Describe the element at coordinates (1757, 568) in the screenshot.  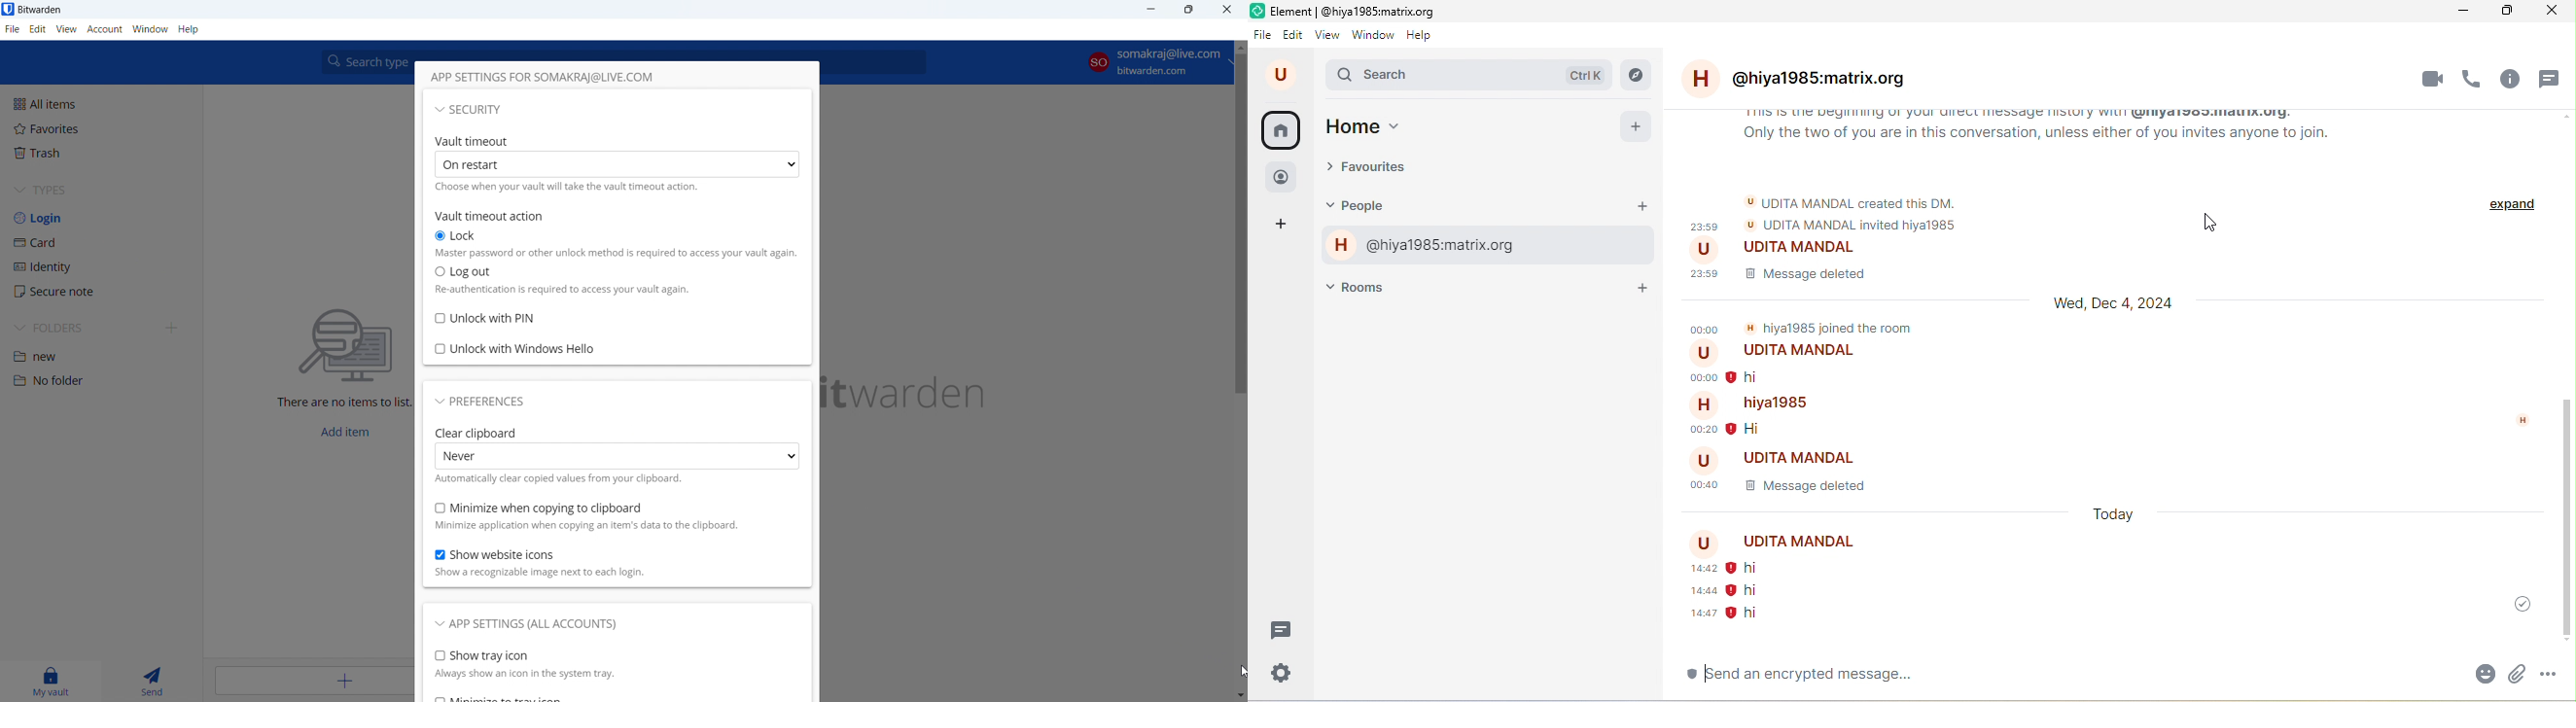
I see `hi` at that location.